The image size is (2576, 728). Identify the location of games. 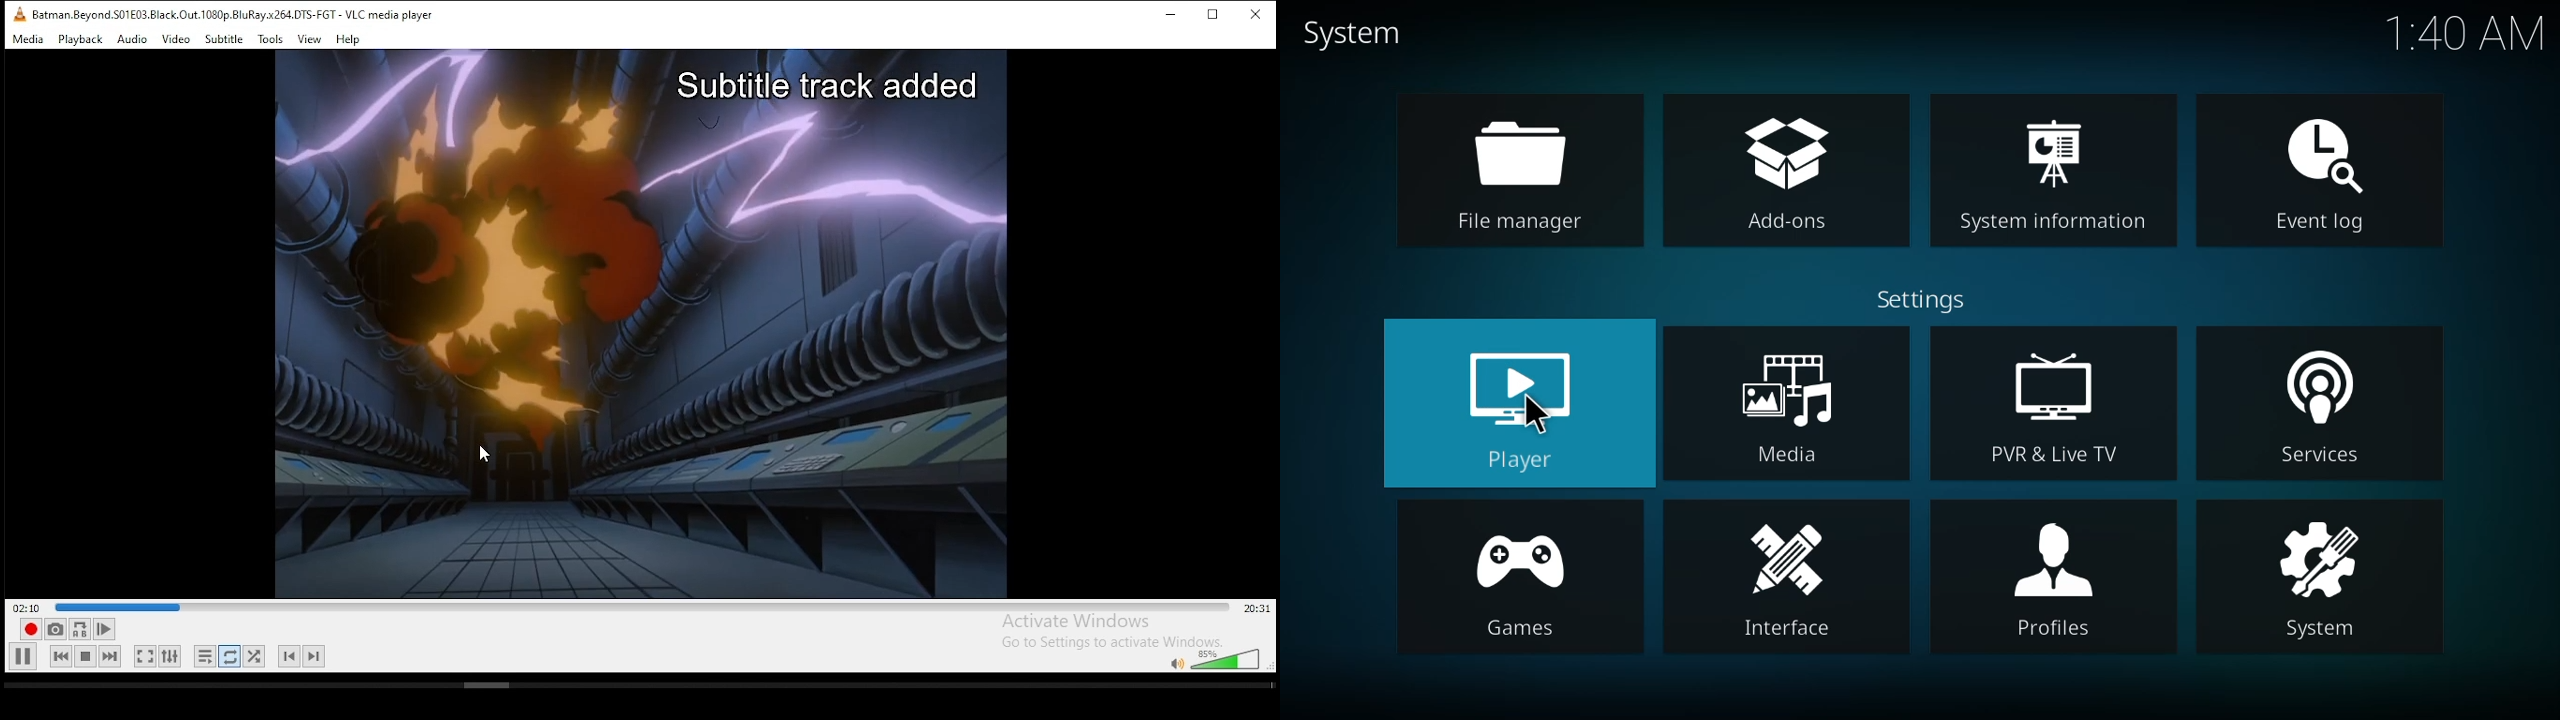
(1520, 578).